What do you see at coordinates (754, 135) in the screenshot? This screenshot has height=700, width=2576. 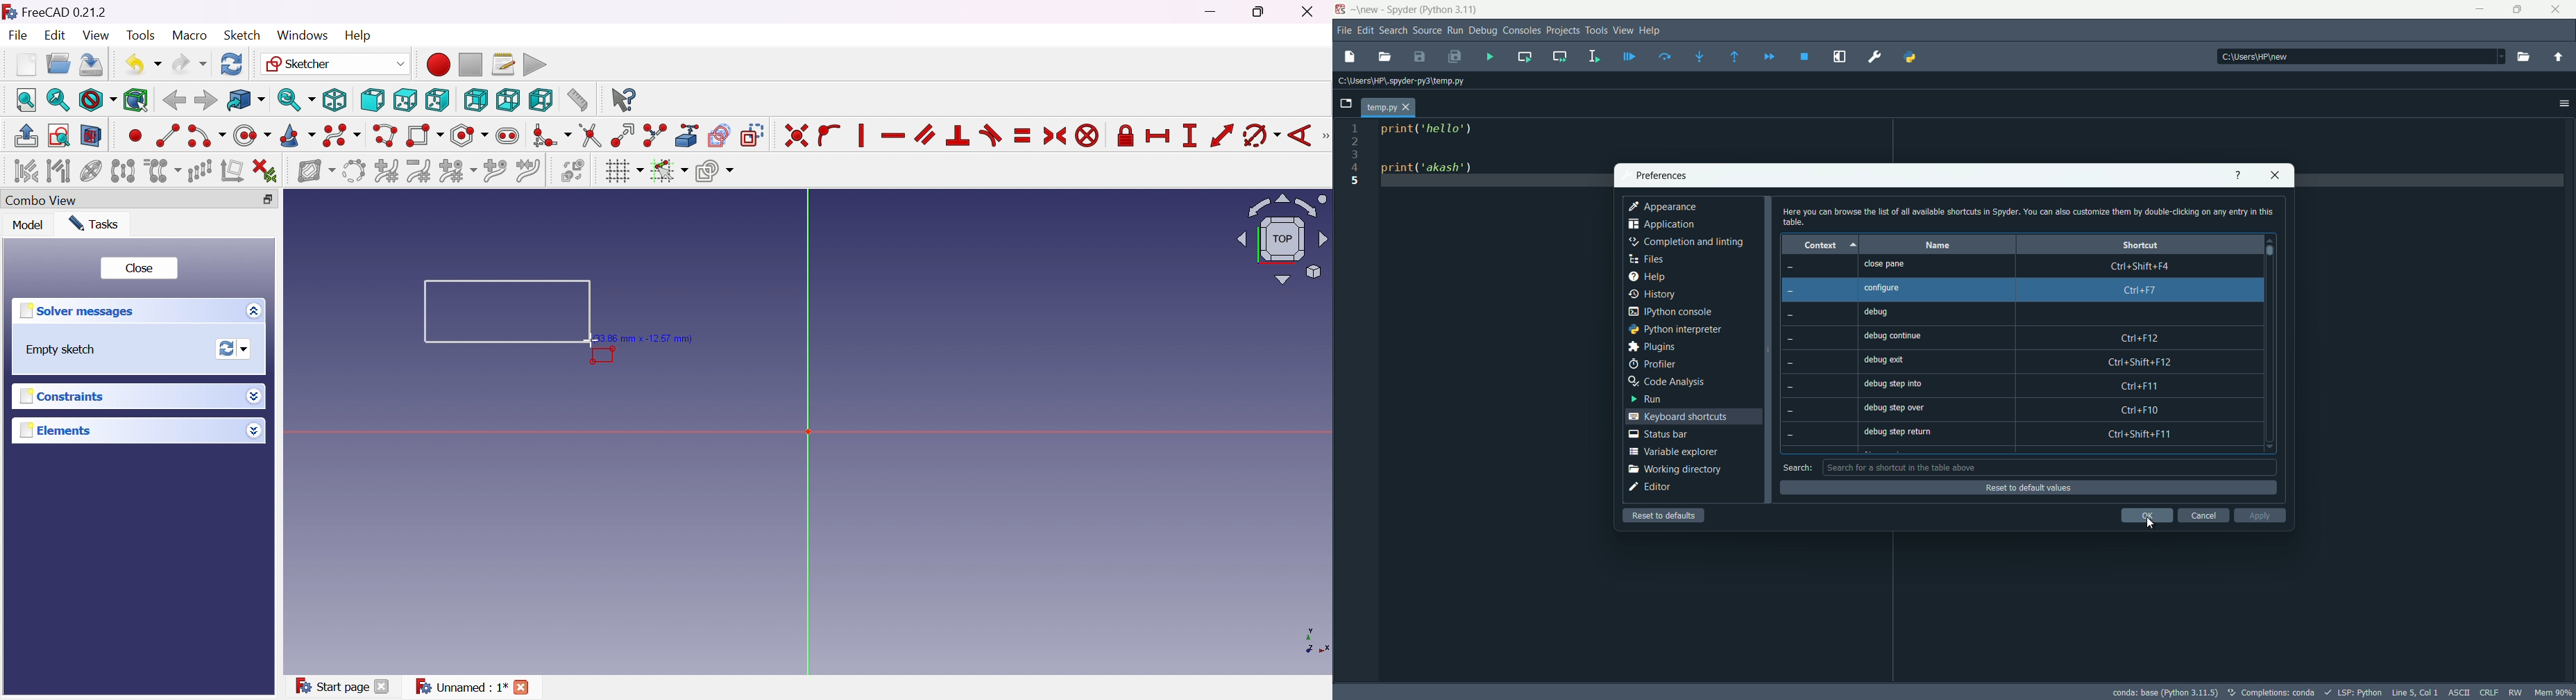 I see `Toggle construction geometry` at bounding box center [754, 135].